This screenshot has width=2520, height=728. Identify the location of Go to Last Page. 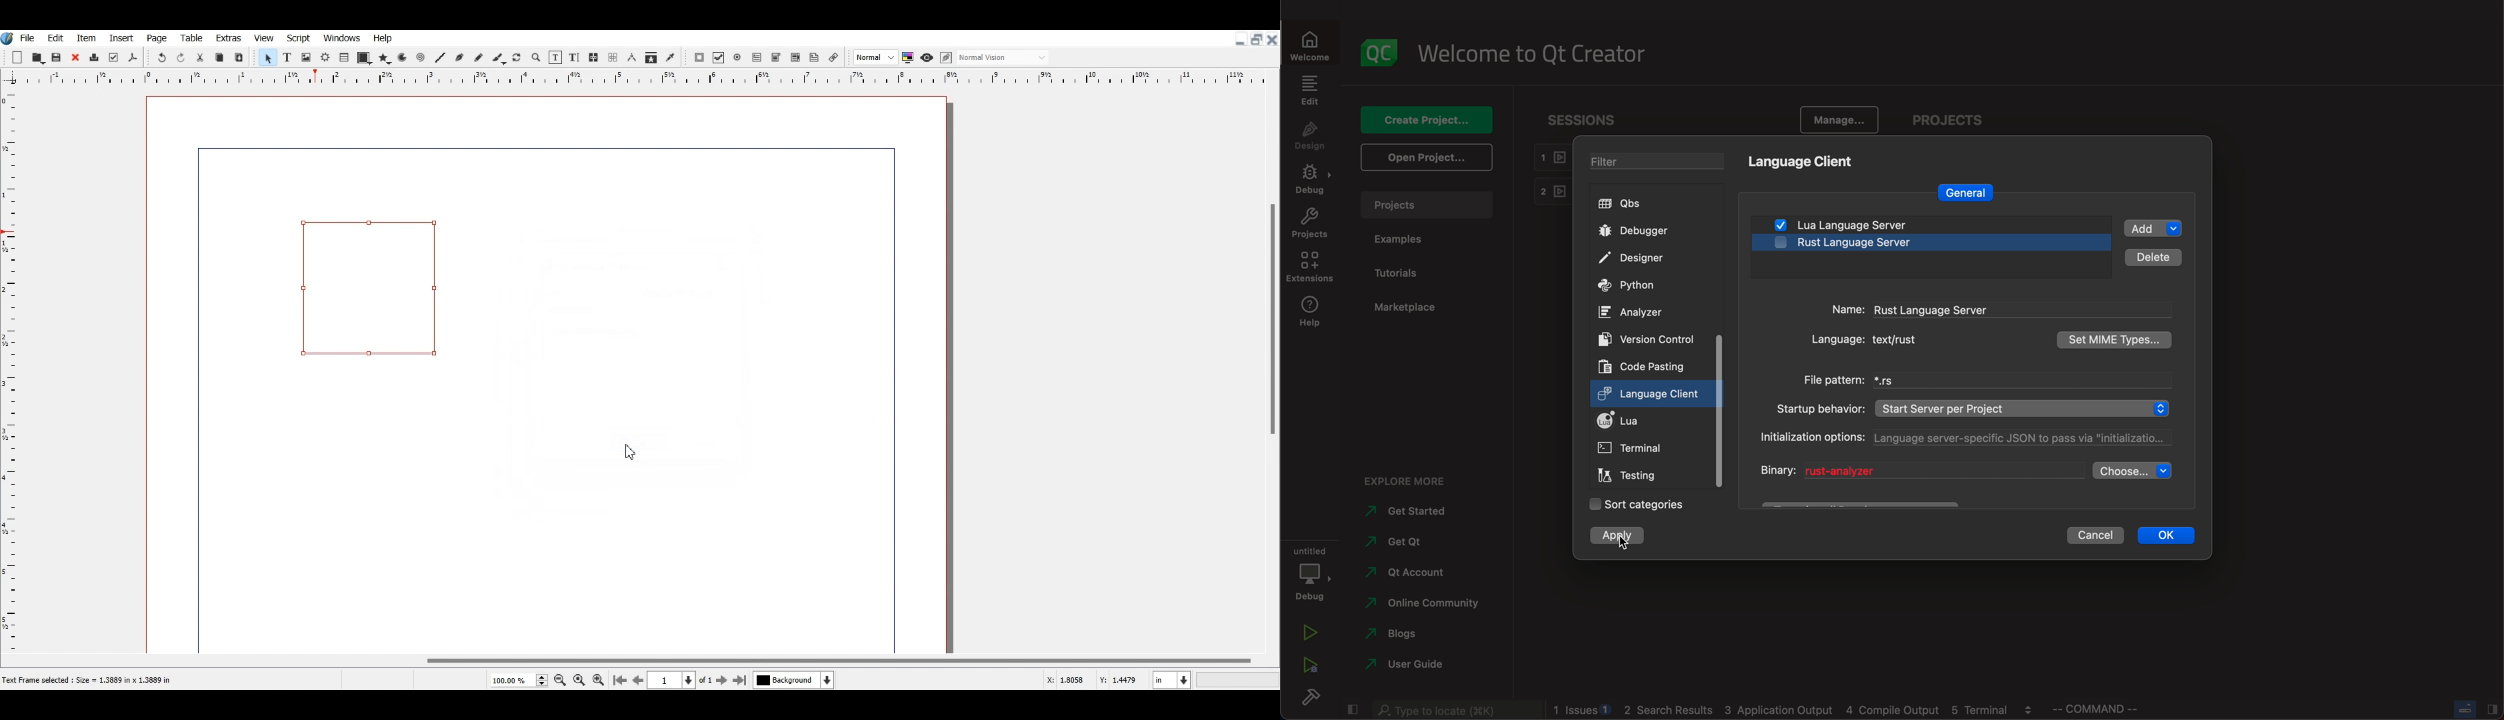
(742, 681).